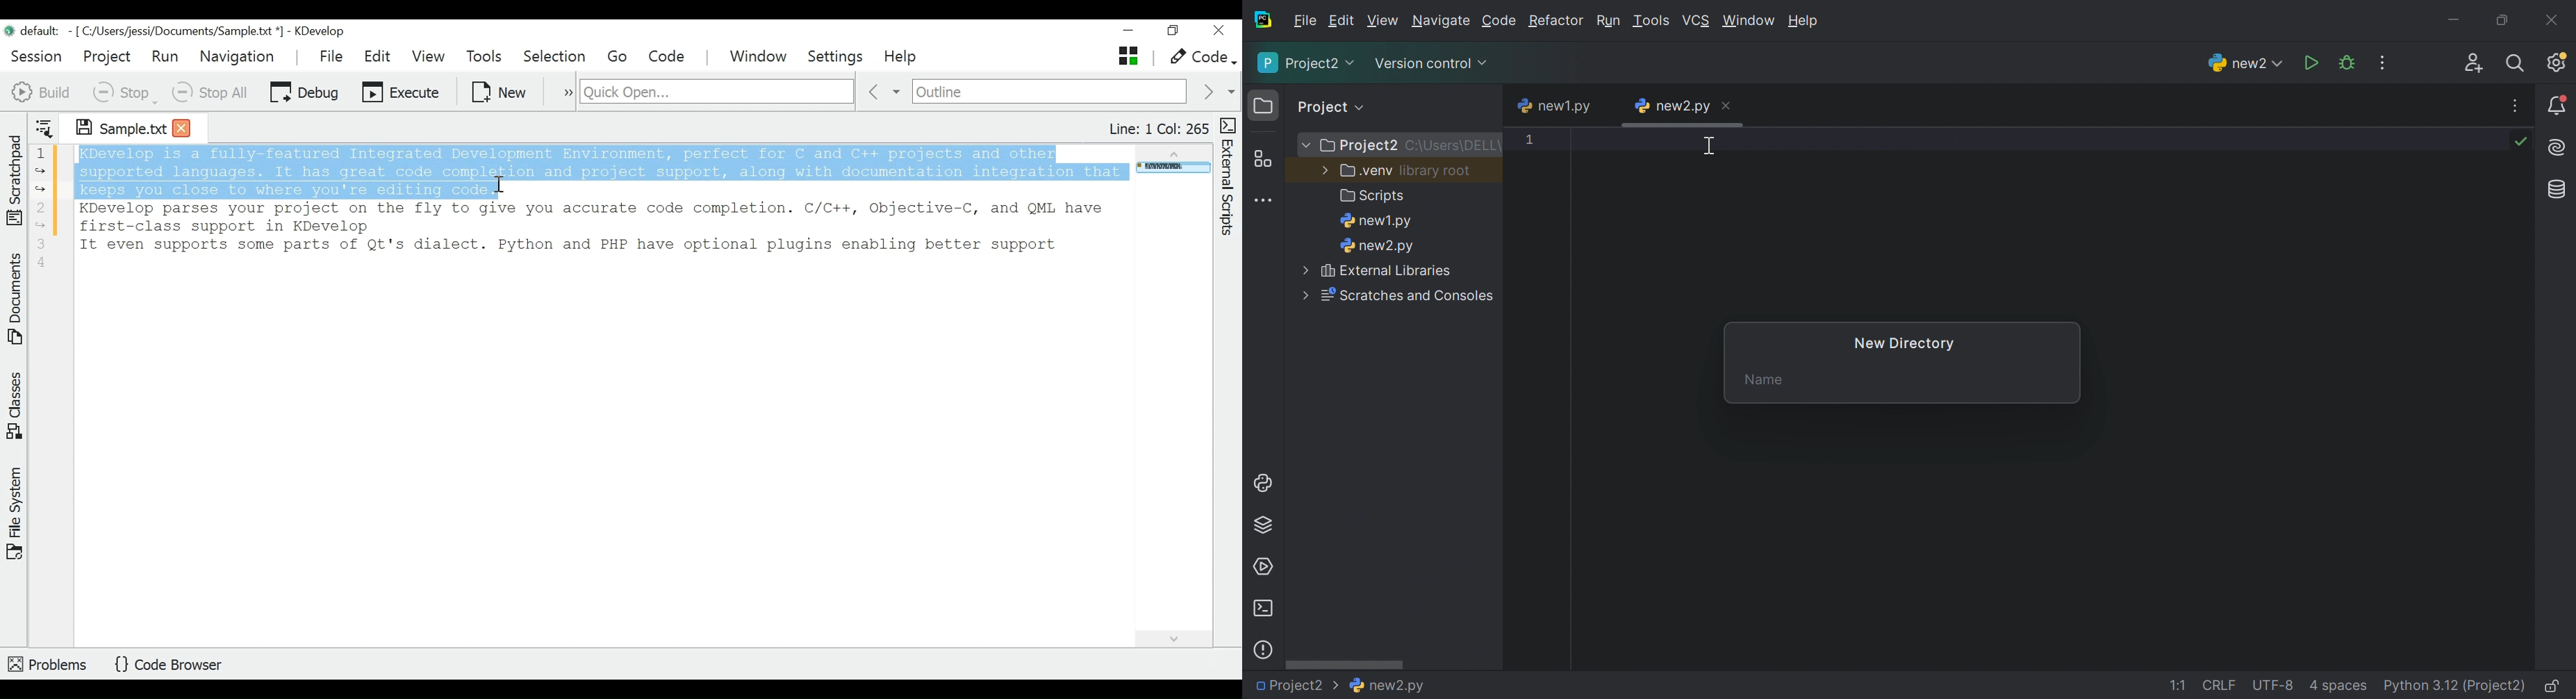 The height and width of the screenshot is (700, 2576). What do you see at coordinates (1127, 56) in the screenshot?
I see `Stack (Opens and activates the documet)` at bounding box center [1127, 56].